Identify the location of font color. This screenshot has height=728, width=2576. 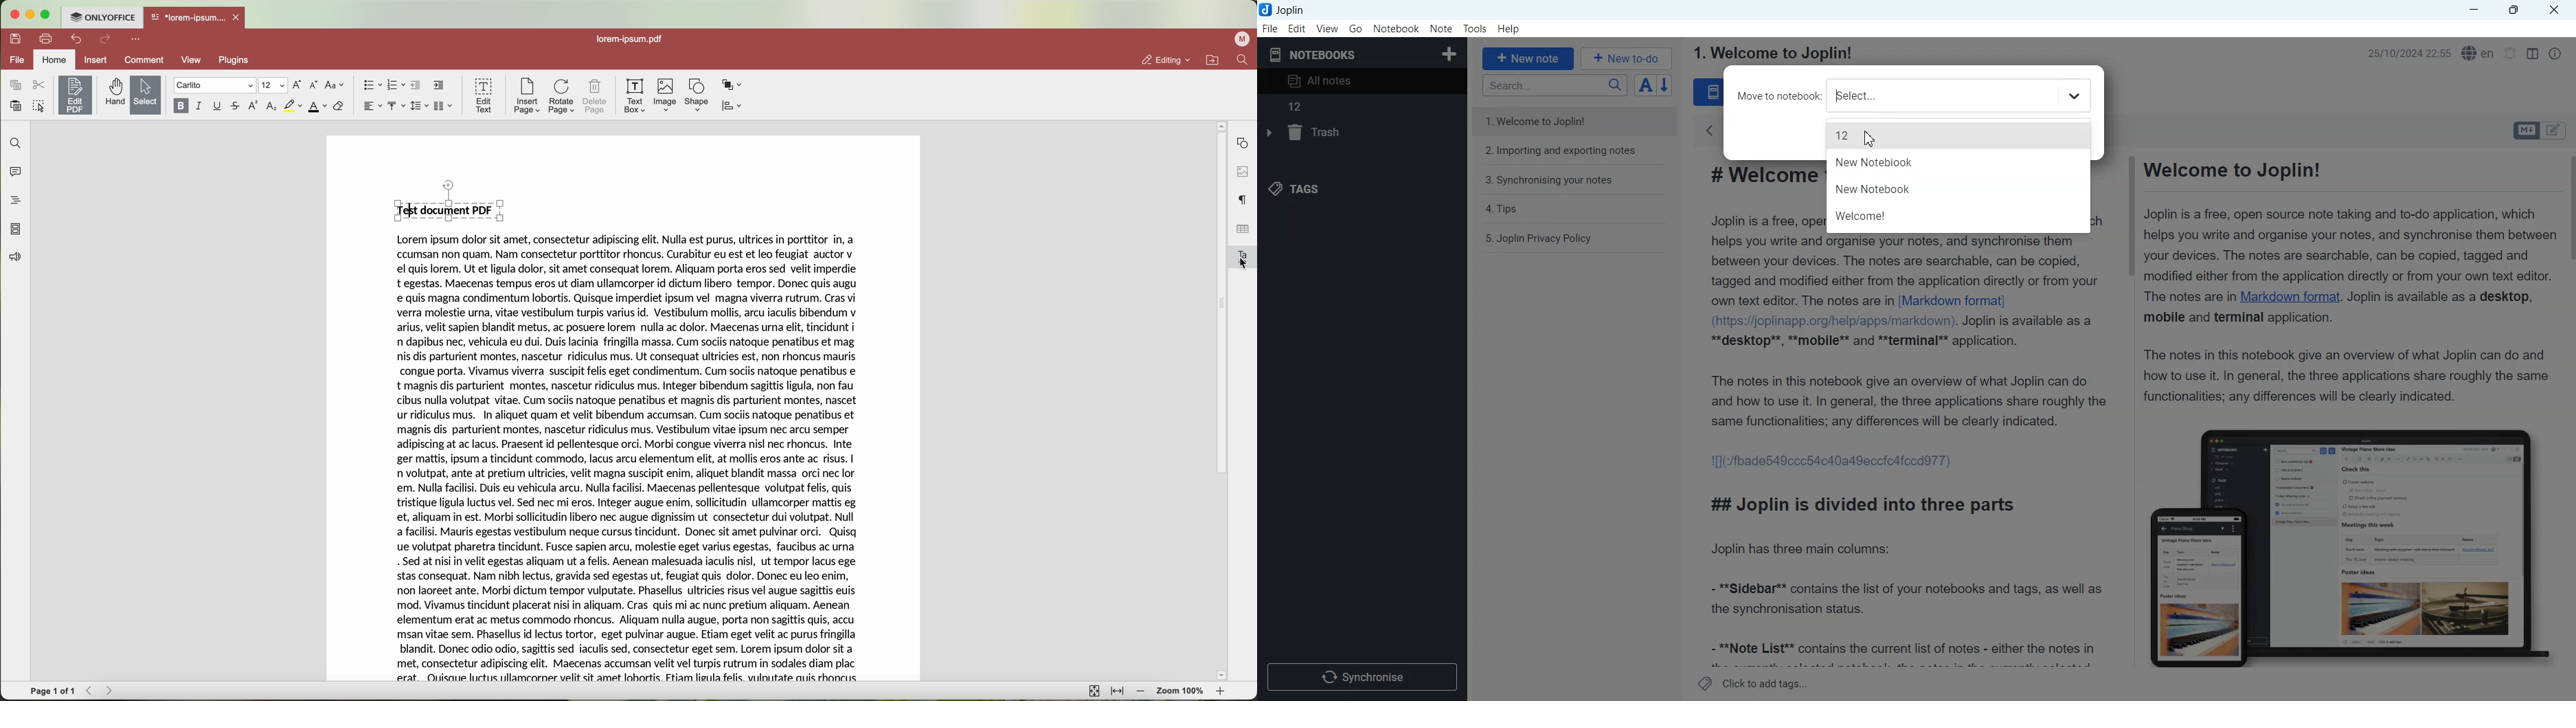
(317, 107).